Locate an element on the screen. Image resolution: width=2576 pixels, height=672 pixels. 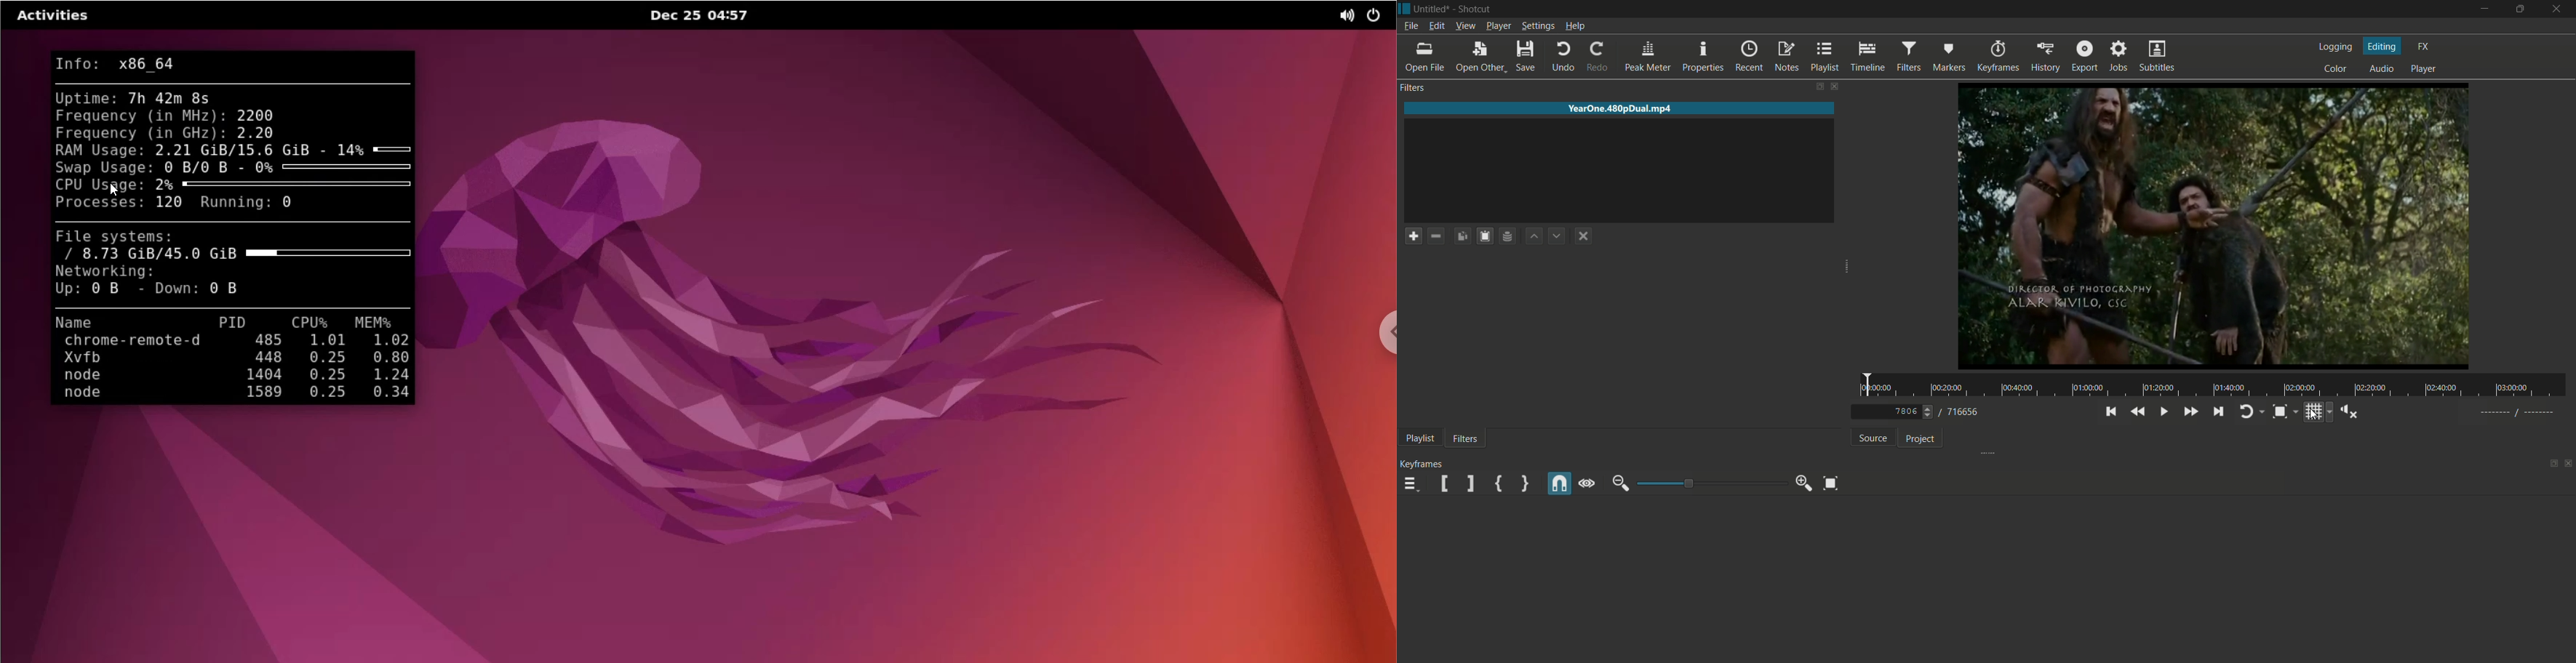
move filter up is located at coordinates (1533, 236).